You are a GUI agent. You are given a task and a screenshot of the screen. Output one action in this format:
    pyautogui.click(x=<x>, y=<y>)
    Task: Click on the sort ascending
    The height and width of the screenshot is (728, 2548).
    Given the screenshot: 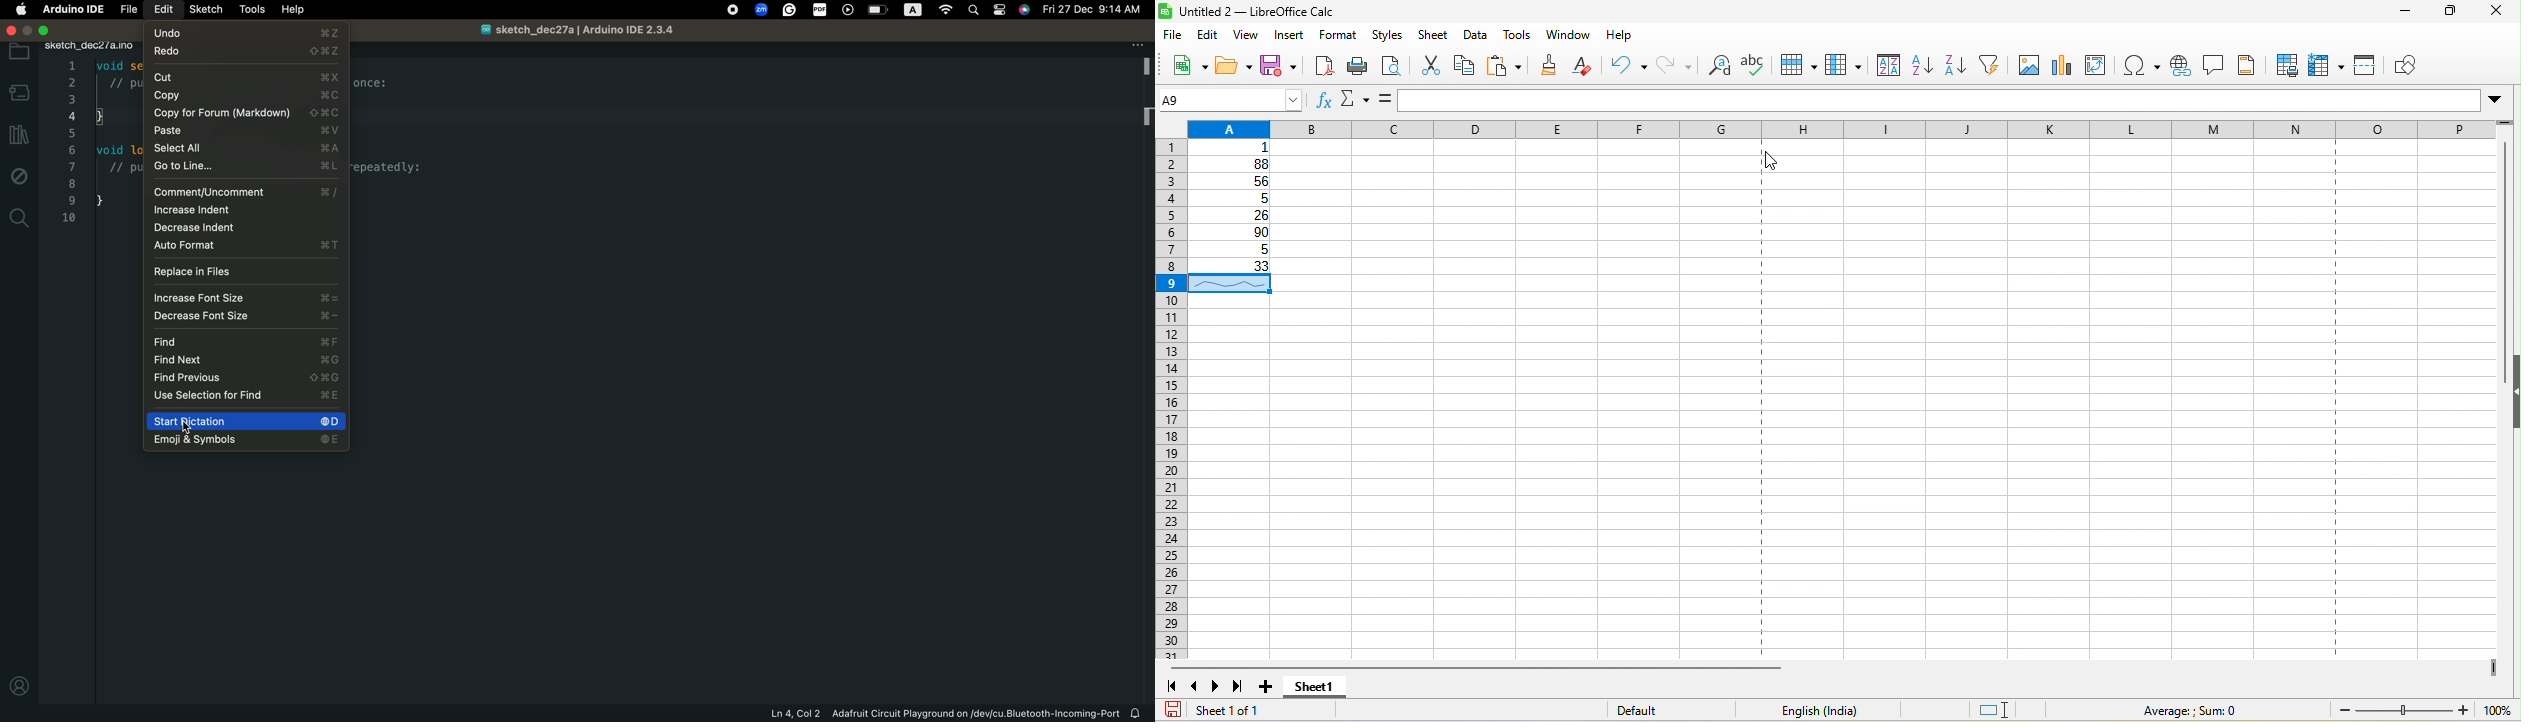 What is the action you would take?
    pyautogui.click(x=1923, y=67)
    